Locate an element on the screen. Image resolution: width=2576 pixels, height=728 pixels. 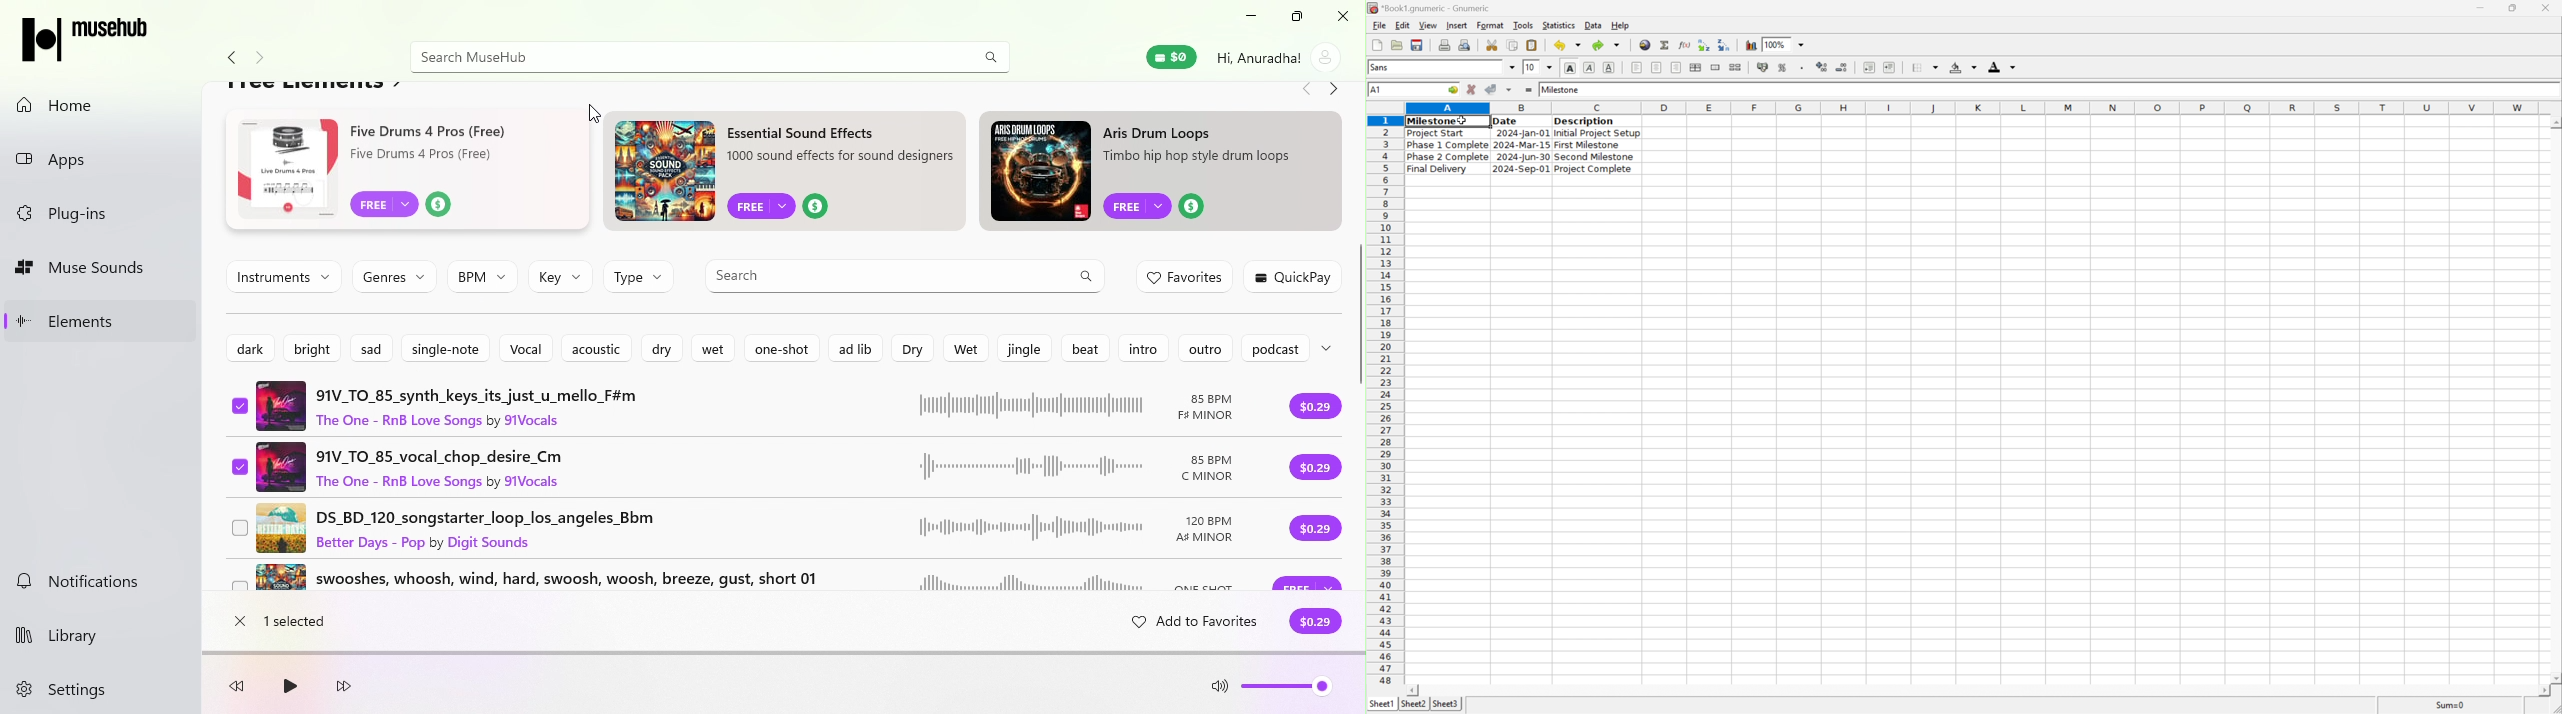
10 is located at coordinates (1529, 67).